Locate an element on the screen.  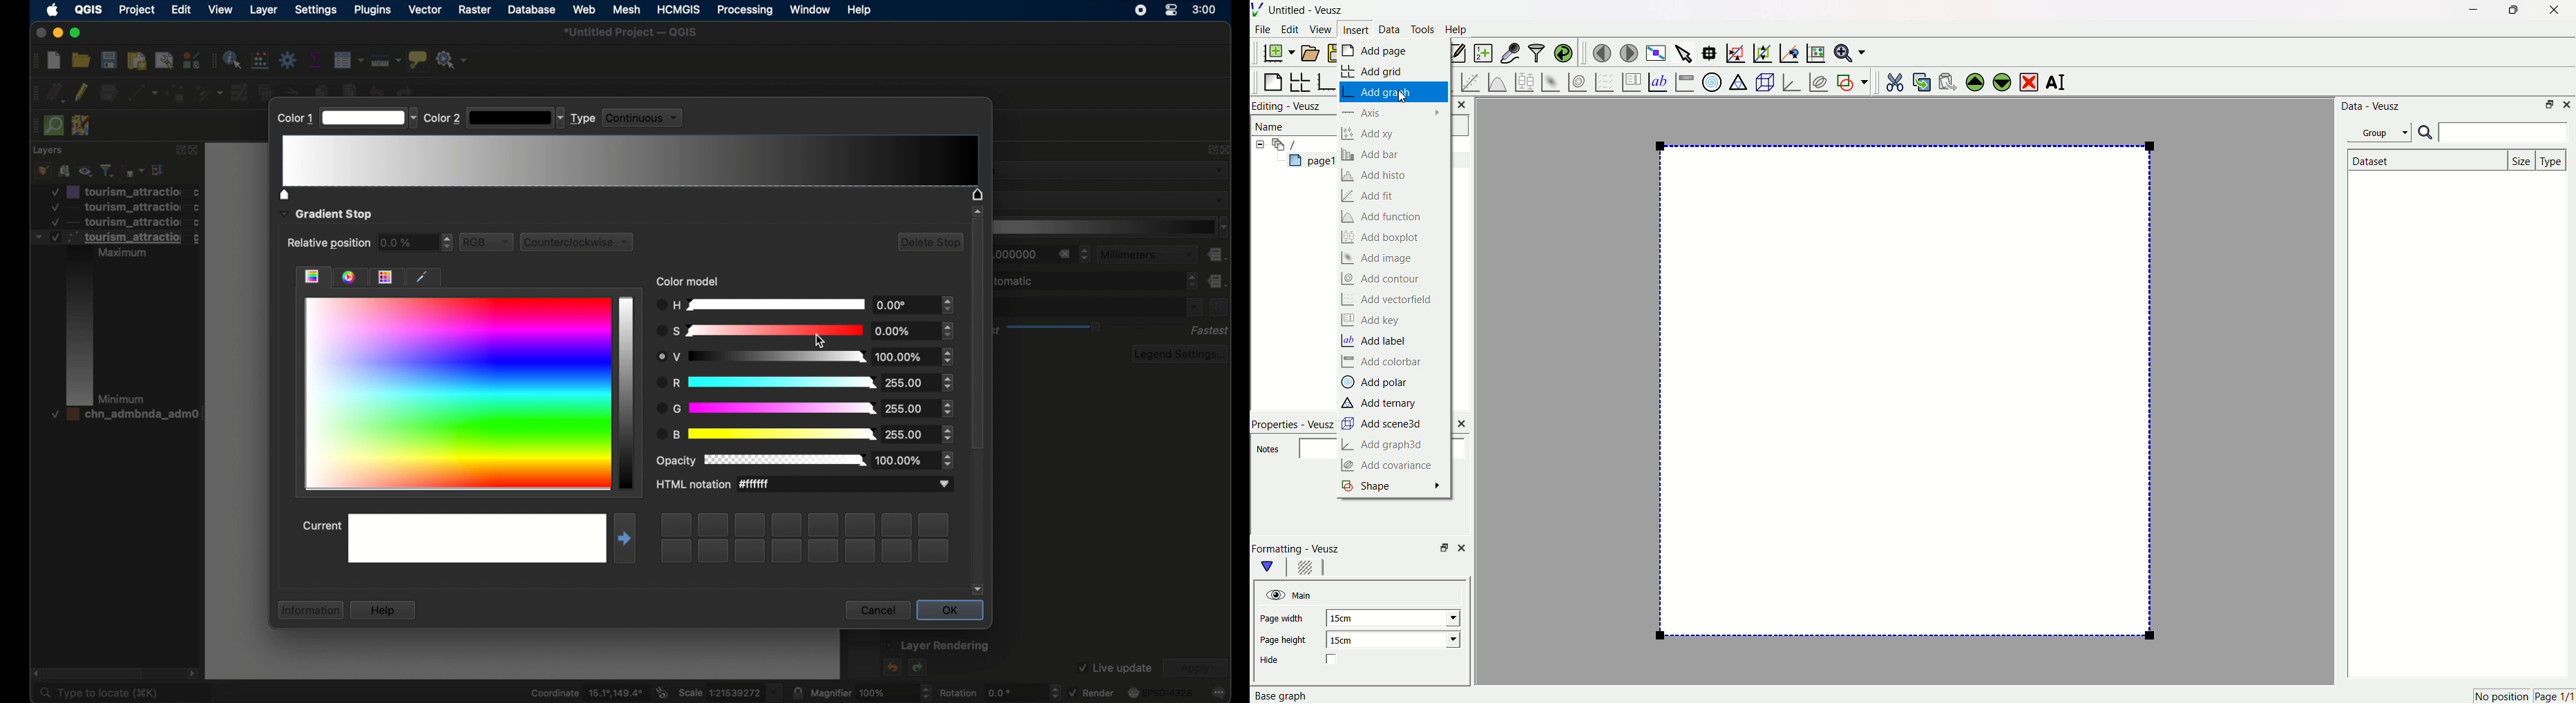
copy the widgets is located at coordinates (1921, 80).